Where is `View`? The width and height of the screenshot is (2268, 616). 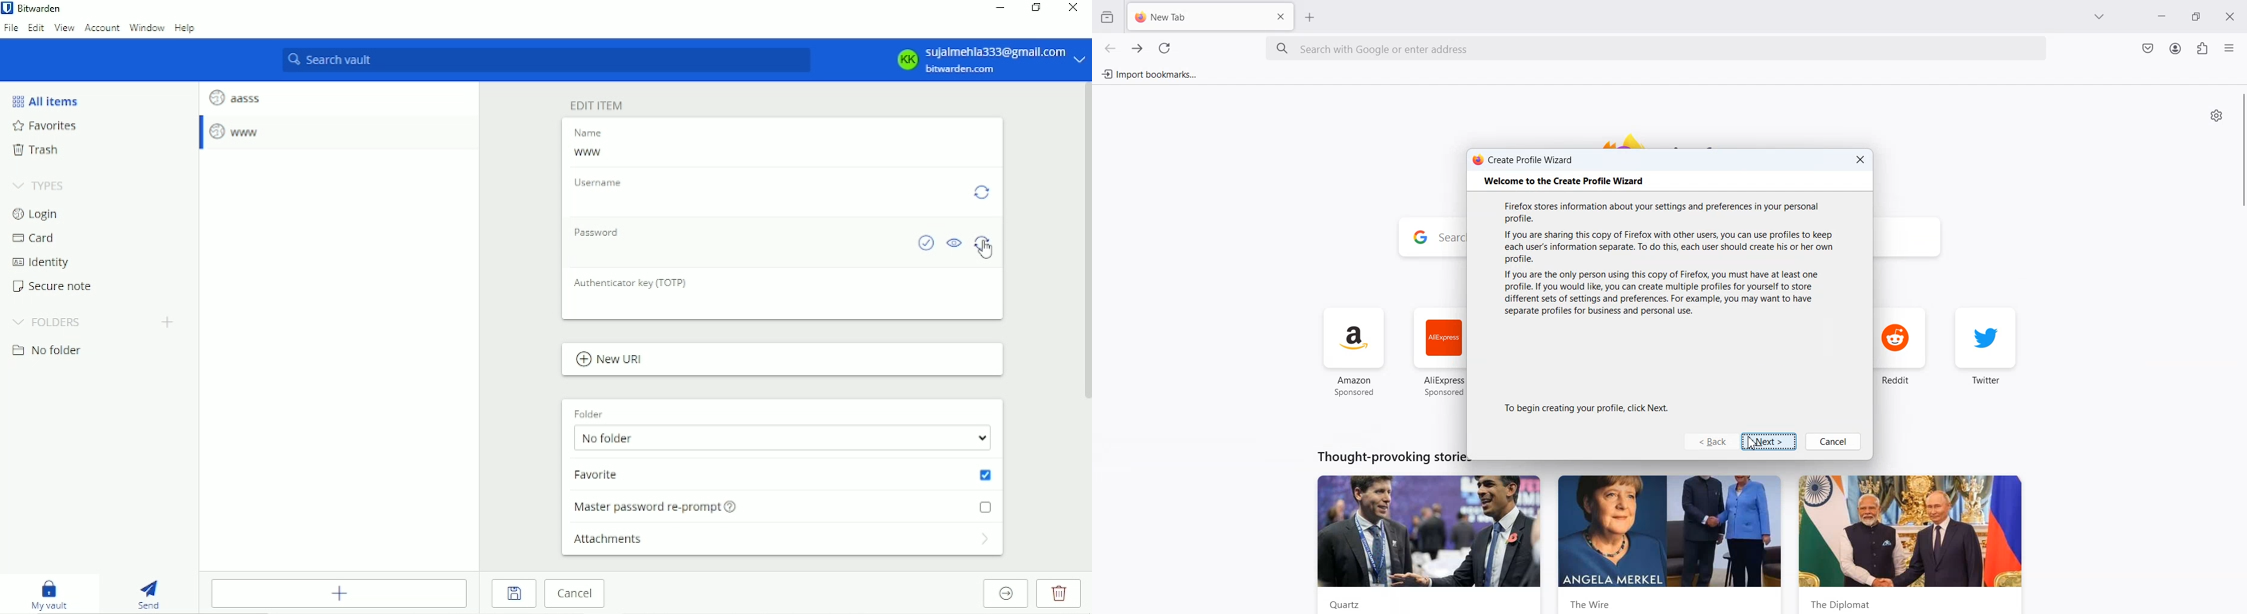 View is located at coordinates (65, 29).